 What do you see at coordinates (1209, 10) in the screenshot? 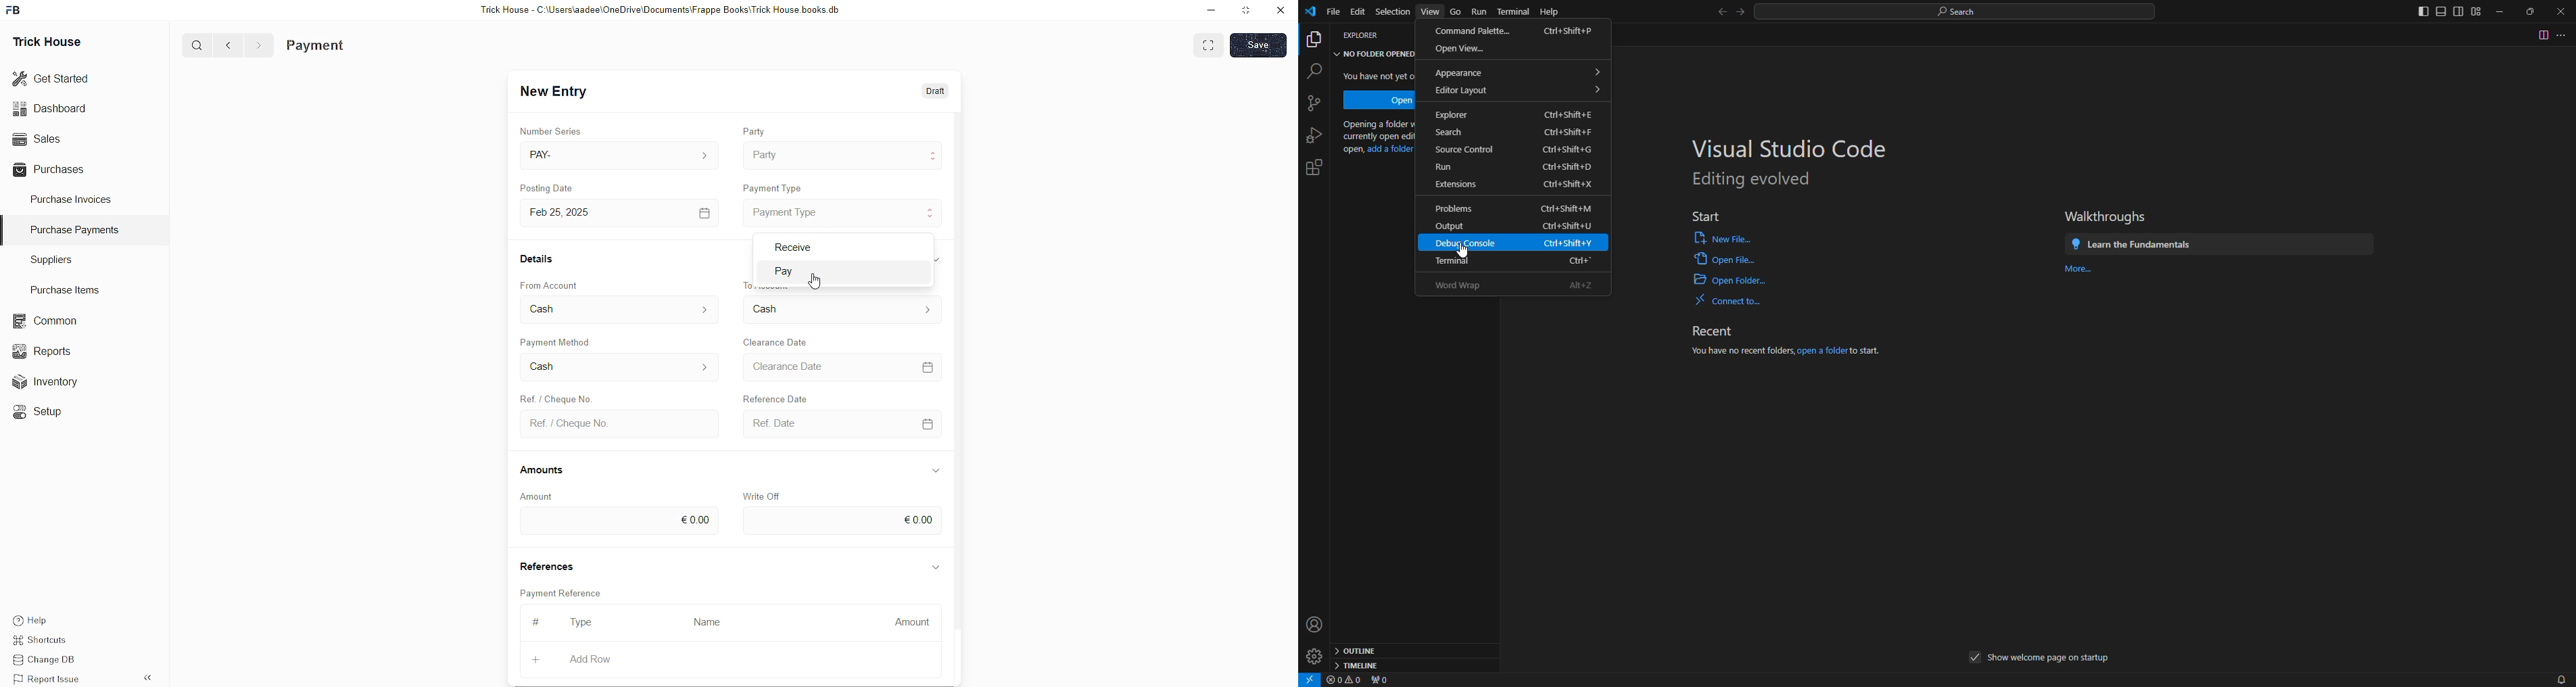
I see `minimise down` at bounding box center [1209, 10].